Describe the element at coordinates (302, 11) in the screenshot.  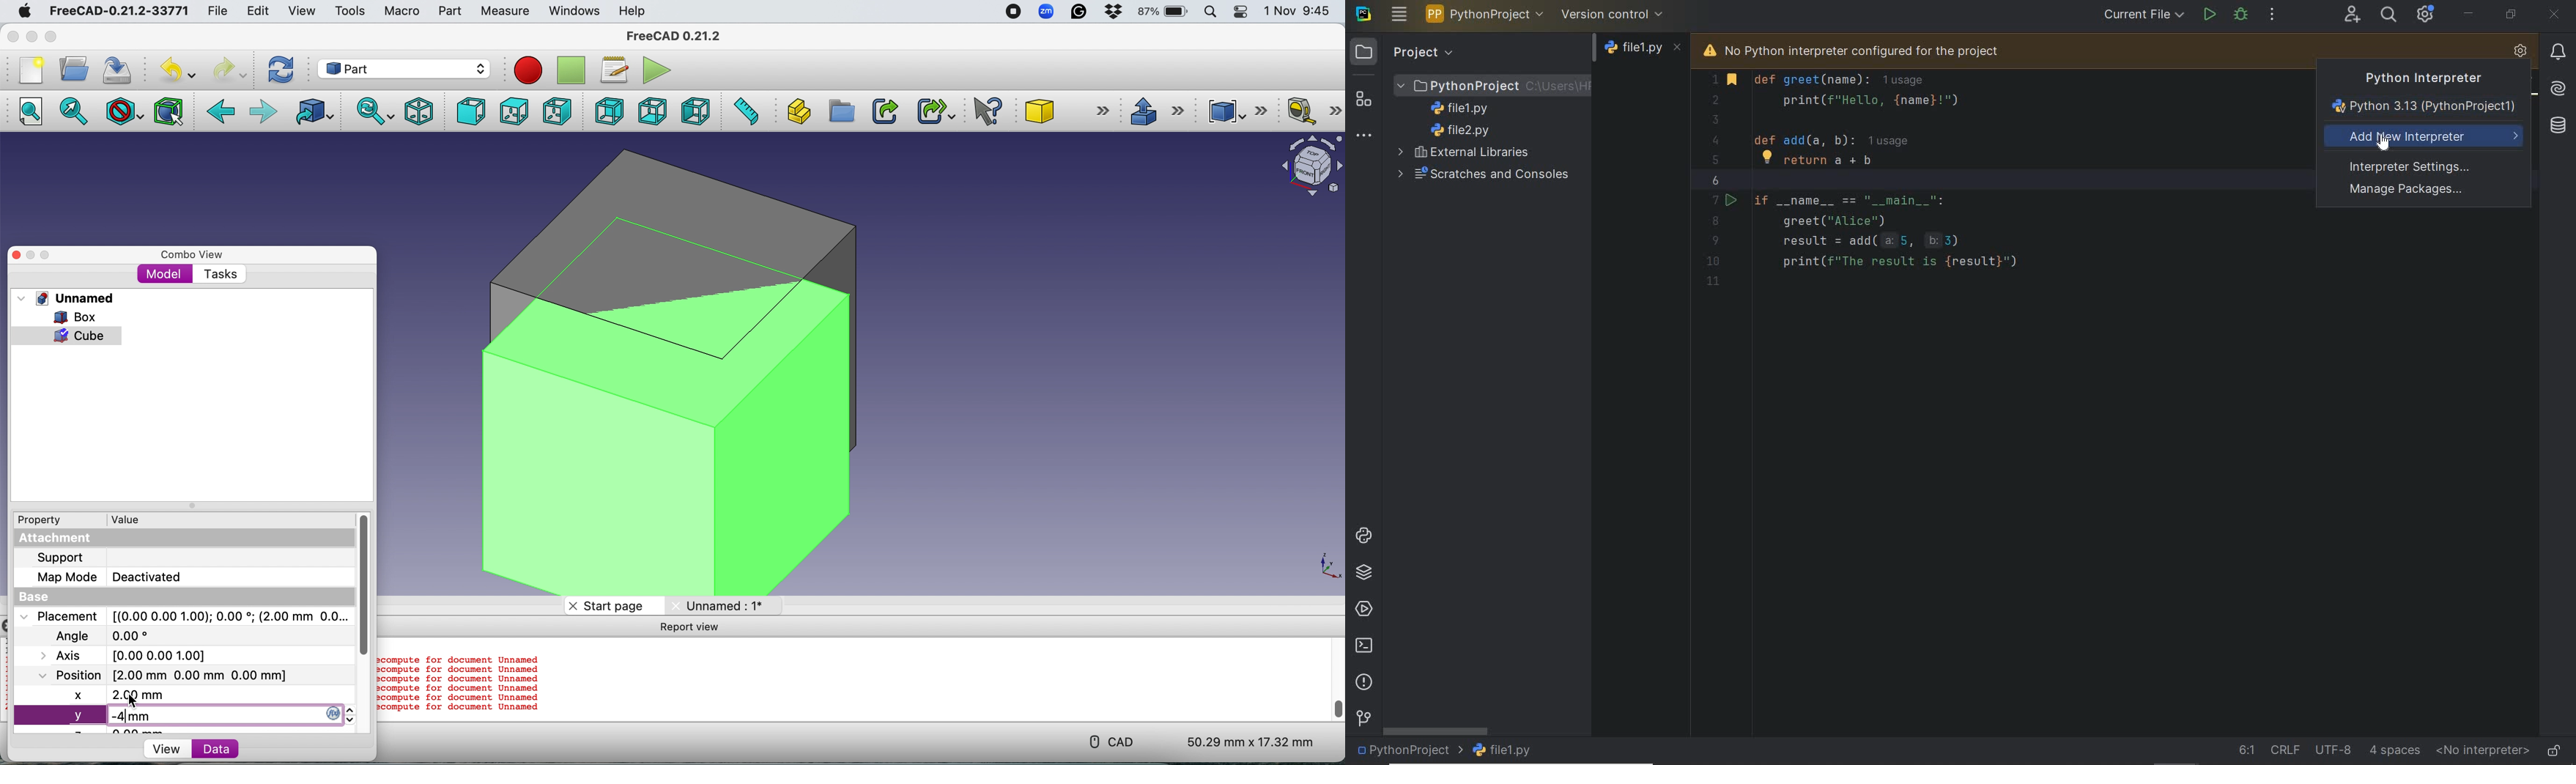
I see `View` at that location.